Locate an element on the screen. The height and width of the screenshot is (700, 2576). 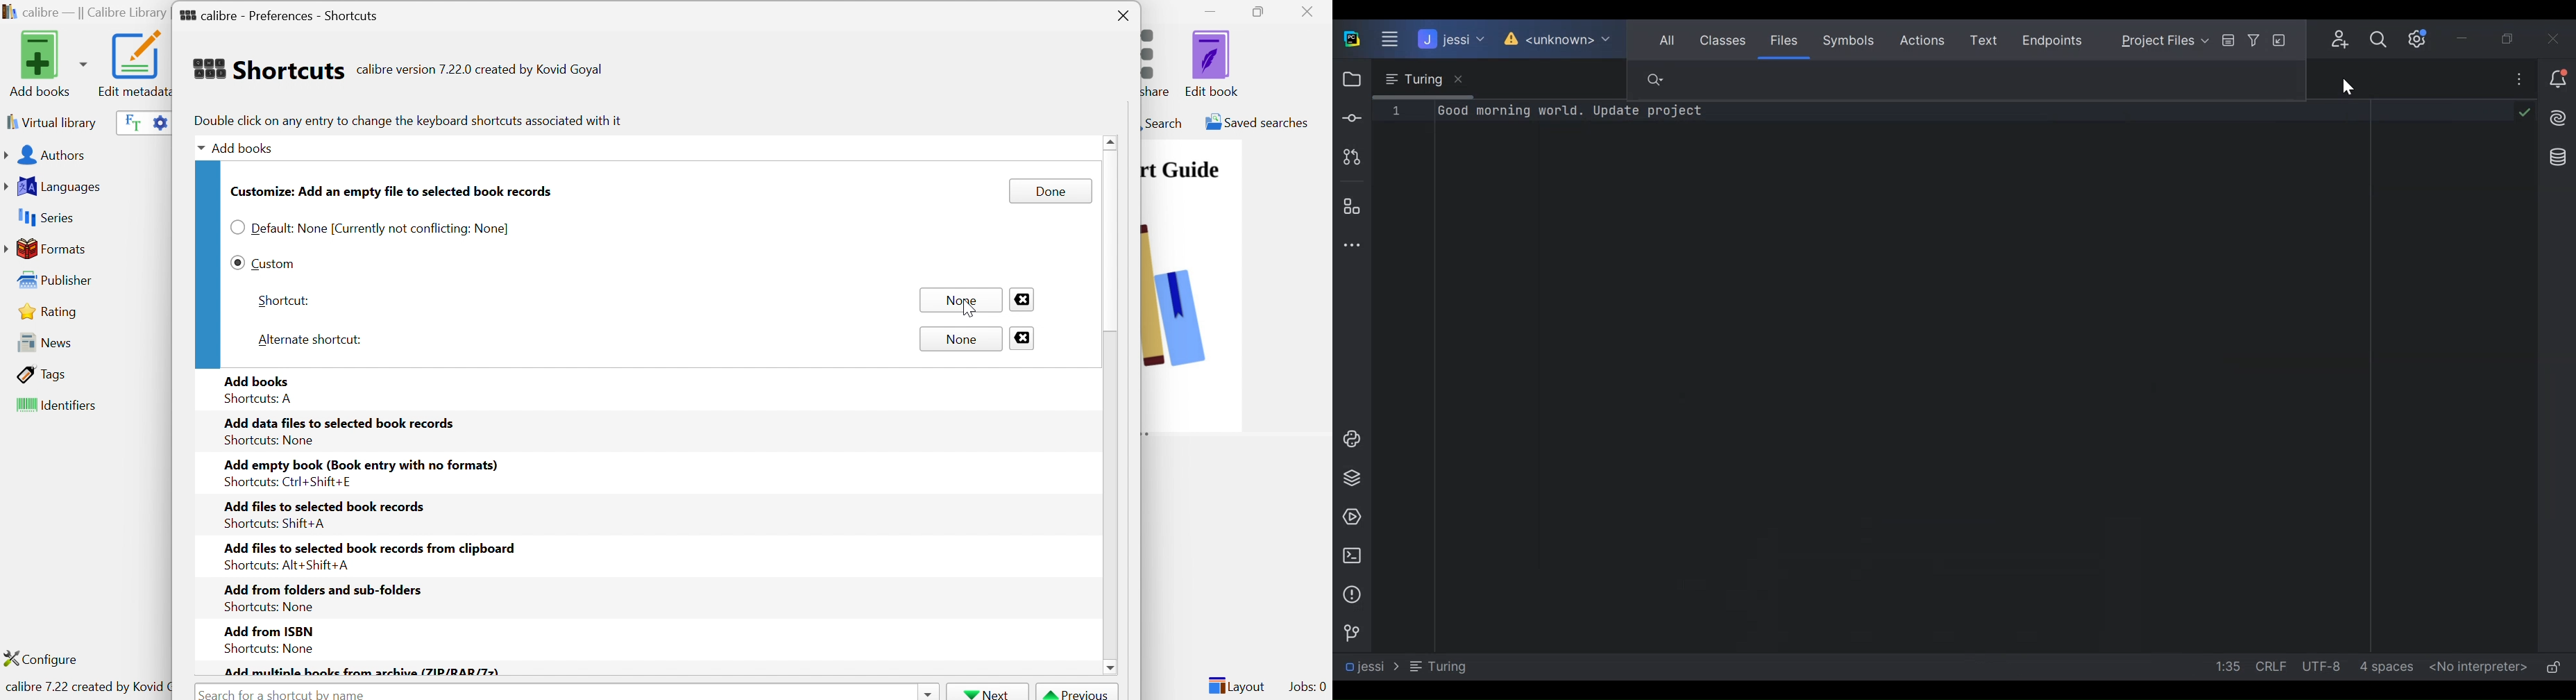
Close is located at coordinates (1124, 17).